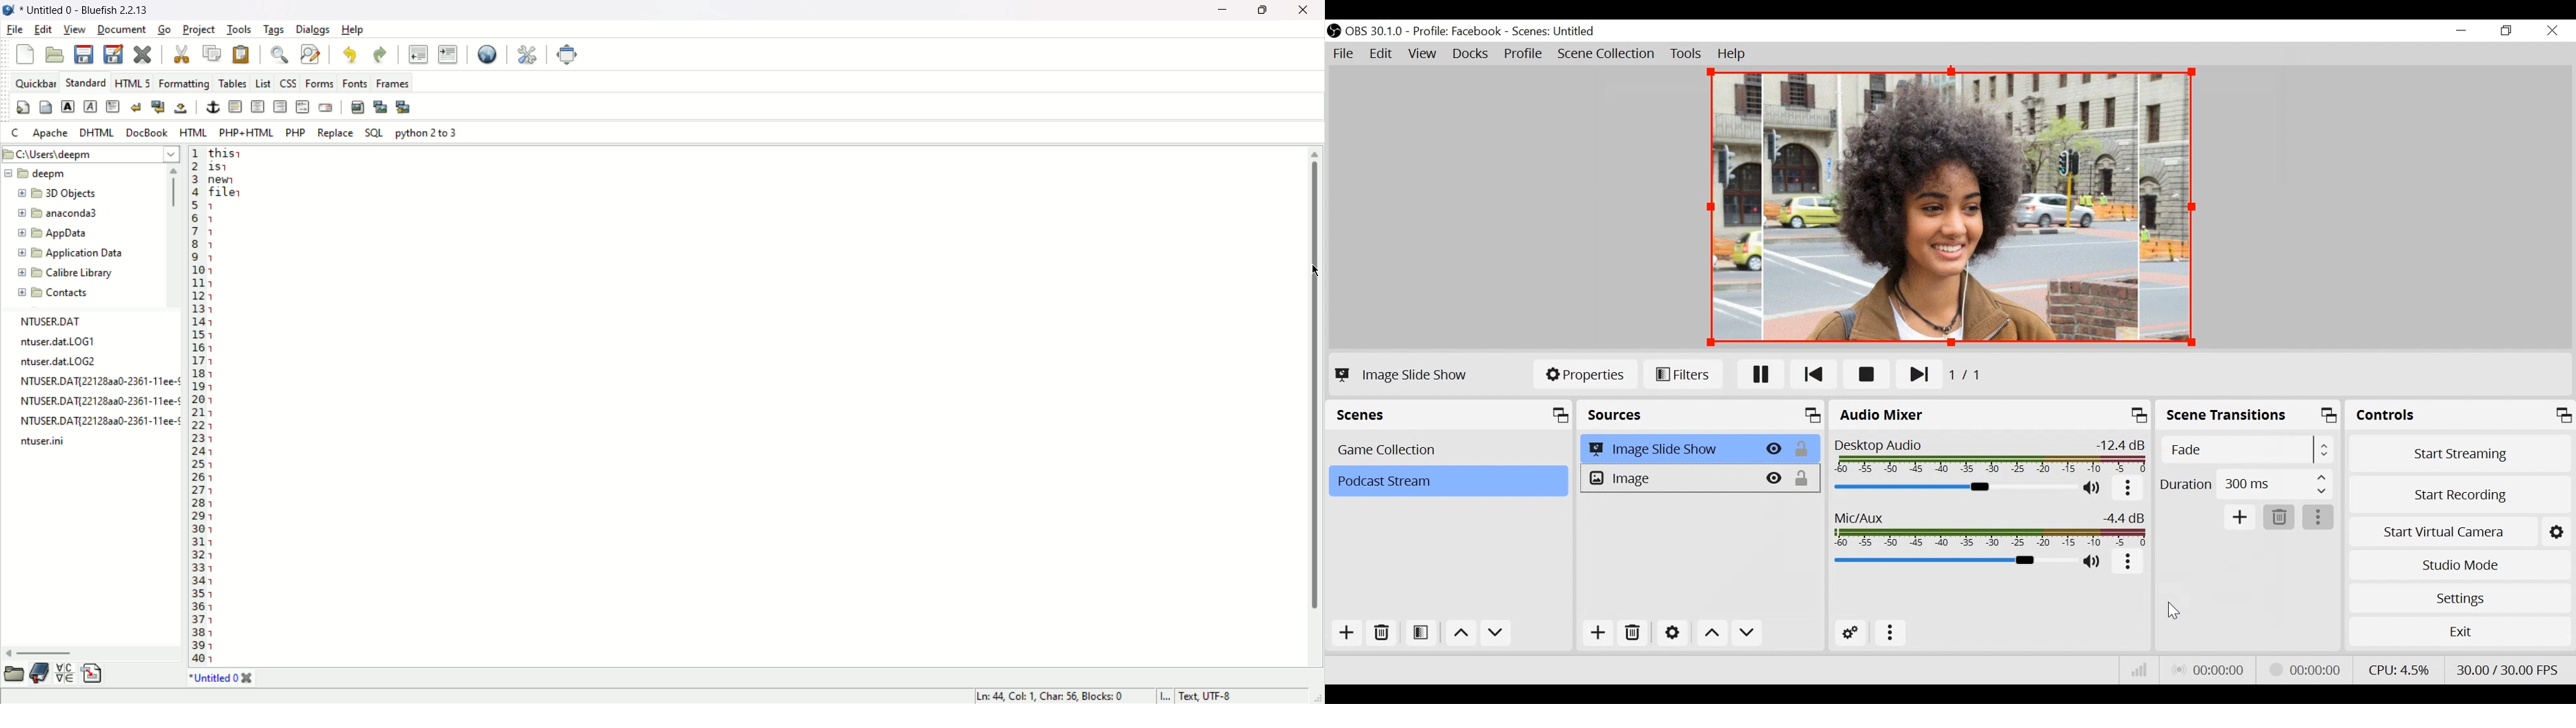 This screenshot has height=728, width=2576. What do you see at coordinates (1524, 55) in the screenshot?
I see `Profile` at bounding box center [1524, 55].